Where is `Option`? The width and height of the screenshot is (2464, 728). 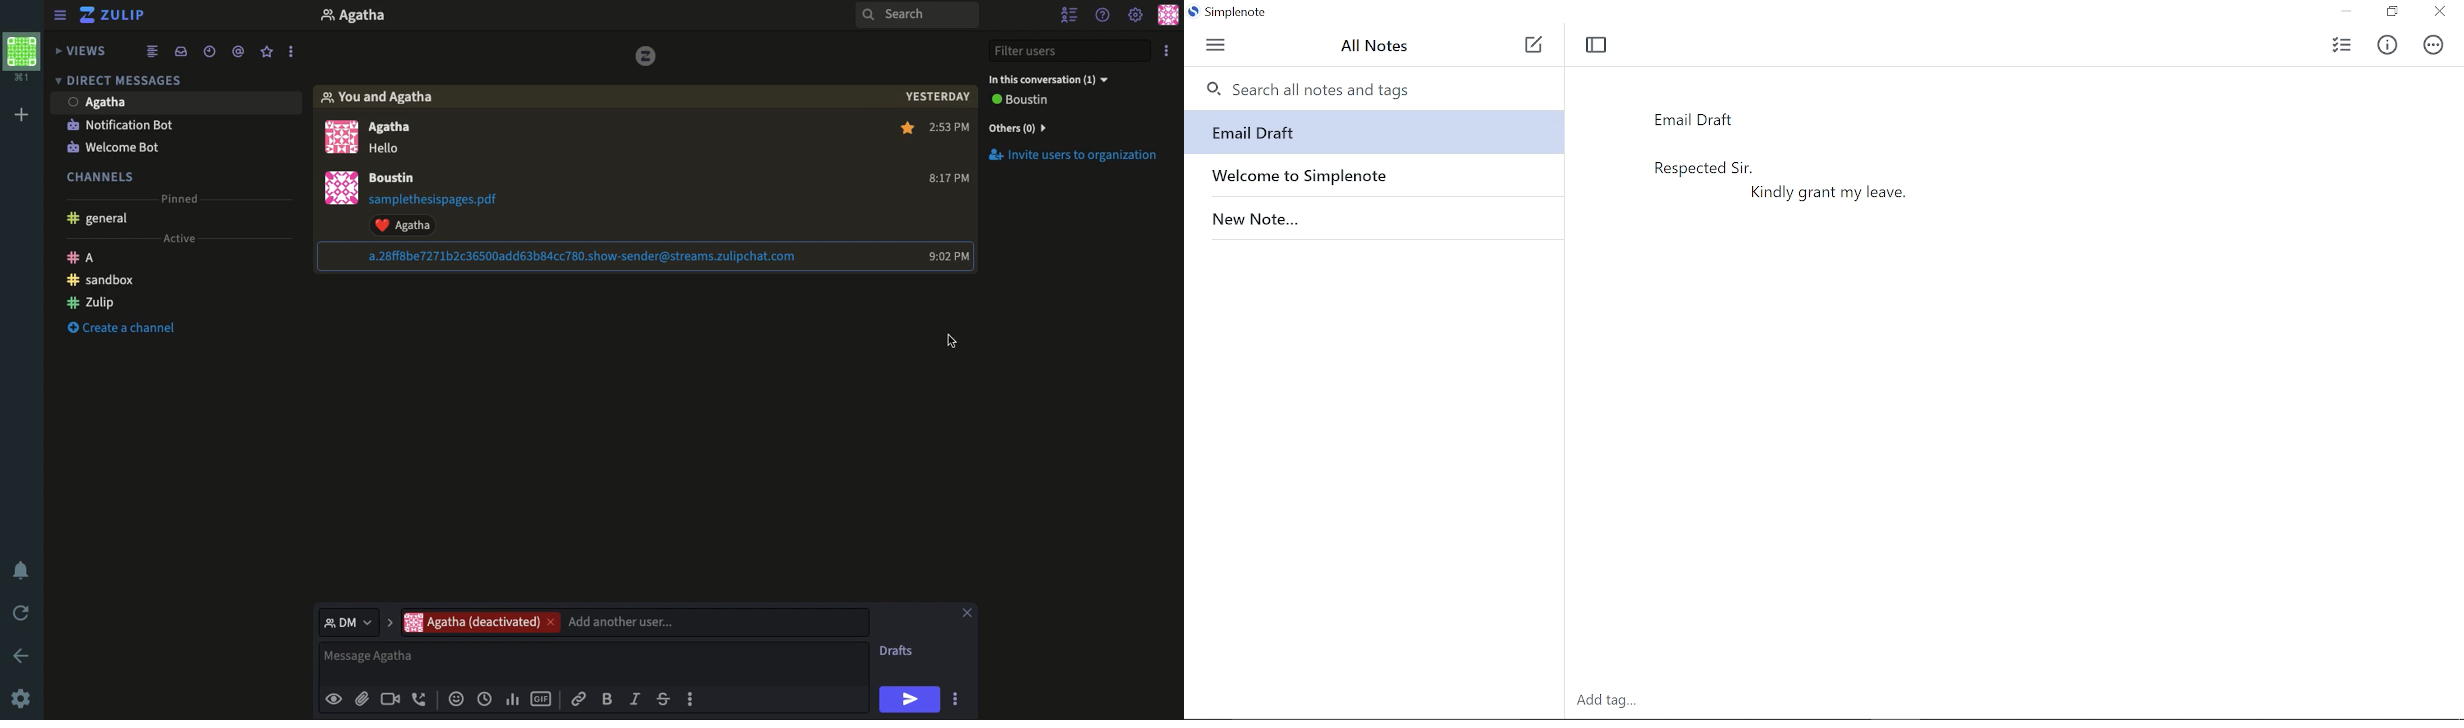
Option is located at coordinates (1167, 50).